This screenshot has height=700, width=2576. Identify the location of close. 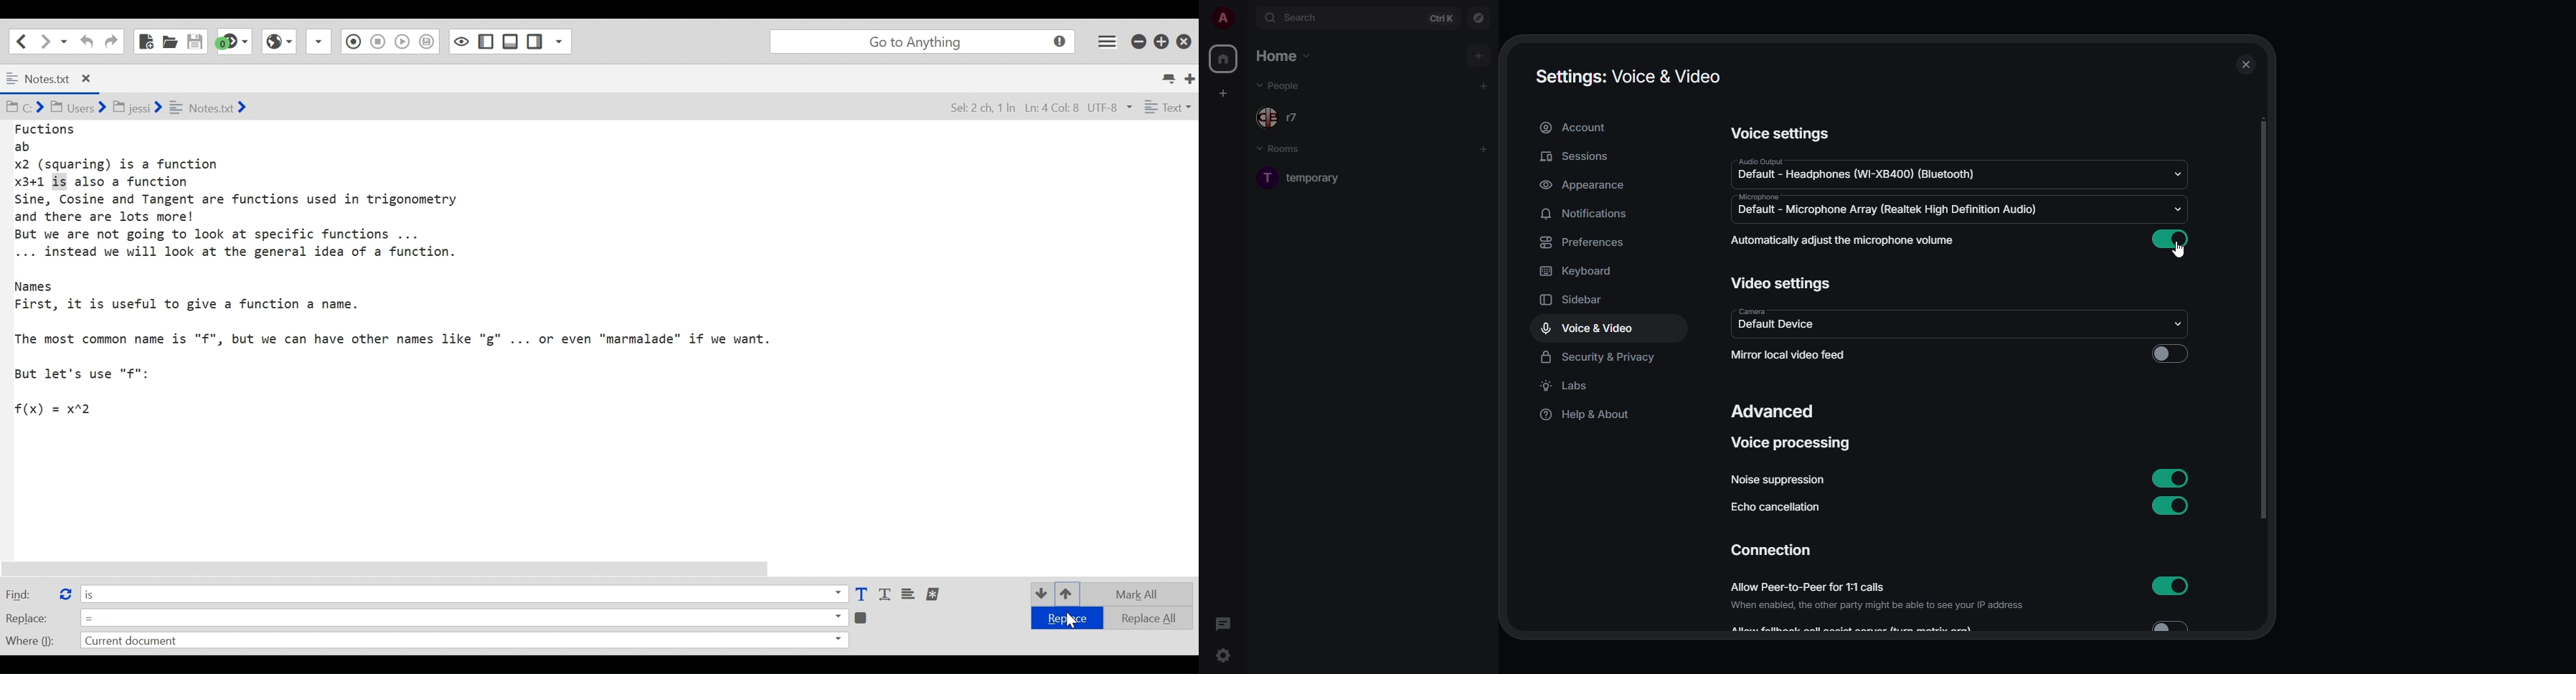
(2247, 65).